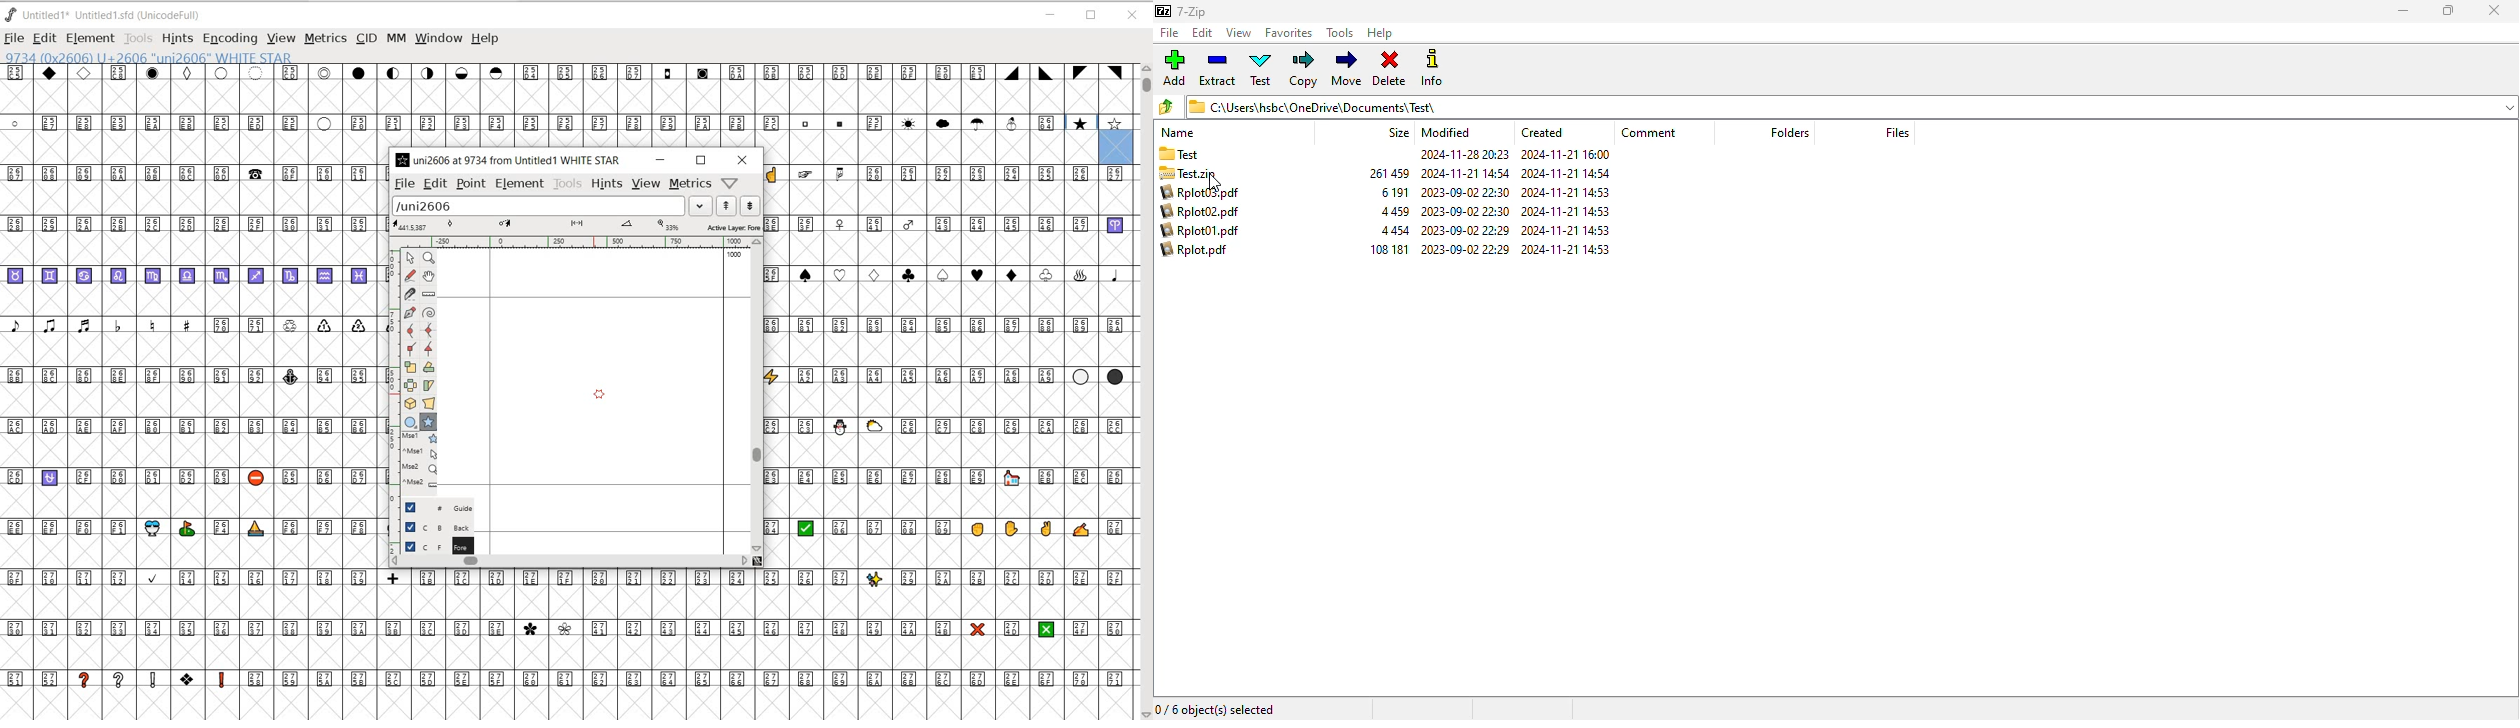 The image size is (2520, 728). I want to click on 2023-09-02 22:30, so click(1465, 250).